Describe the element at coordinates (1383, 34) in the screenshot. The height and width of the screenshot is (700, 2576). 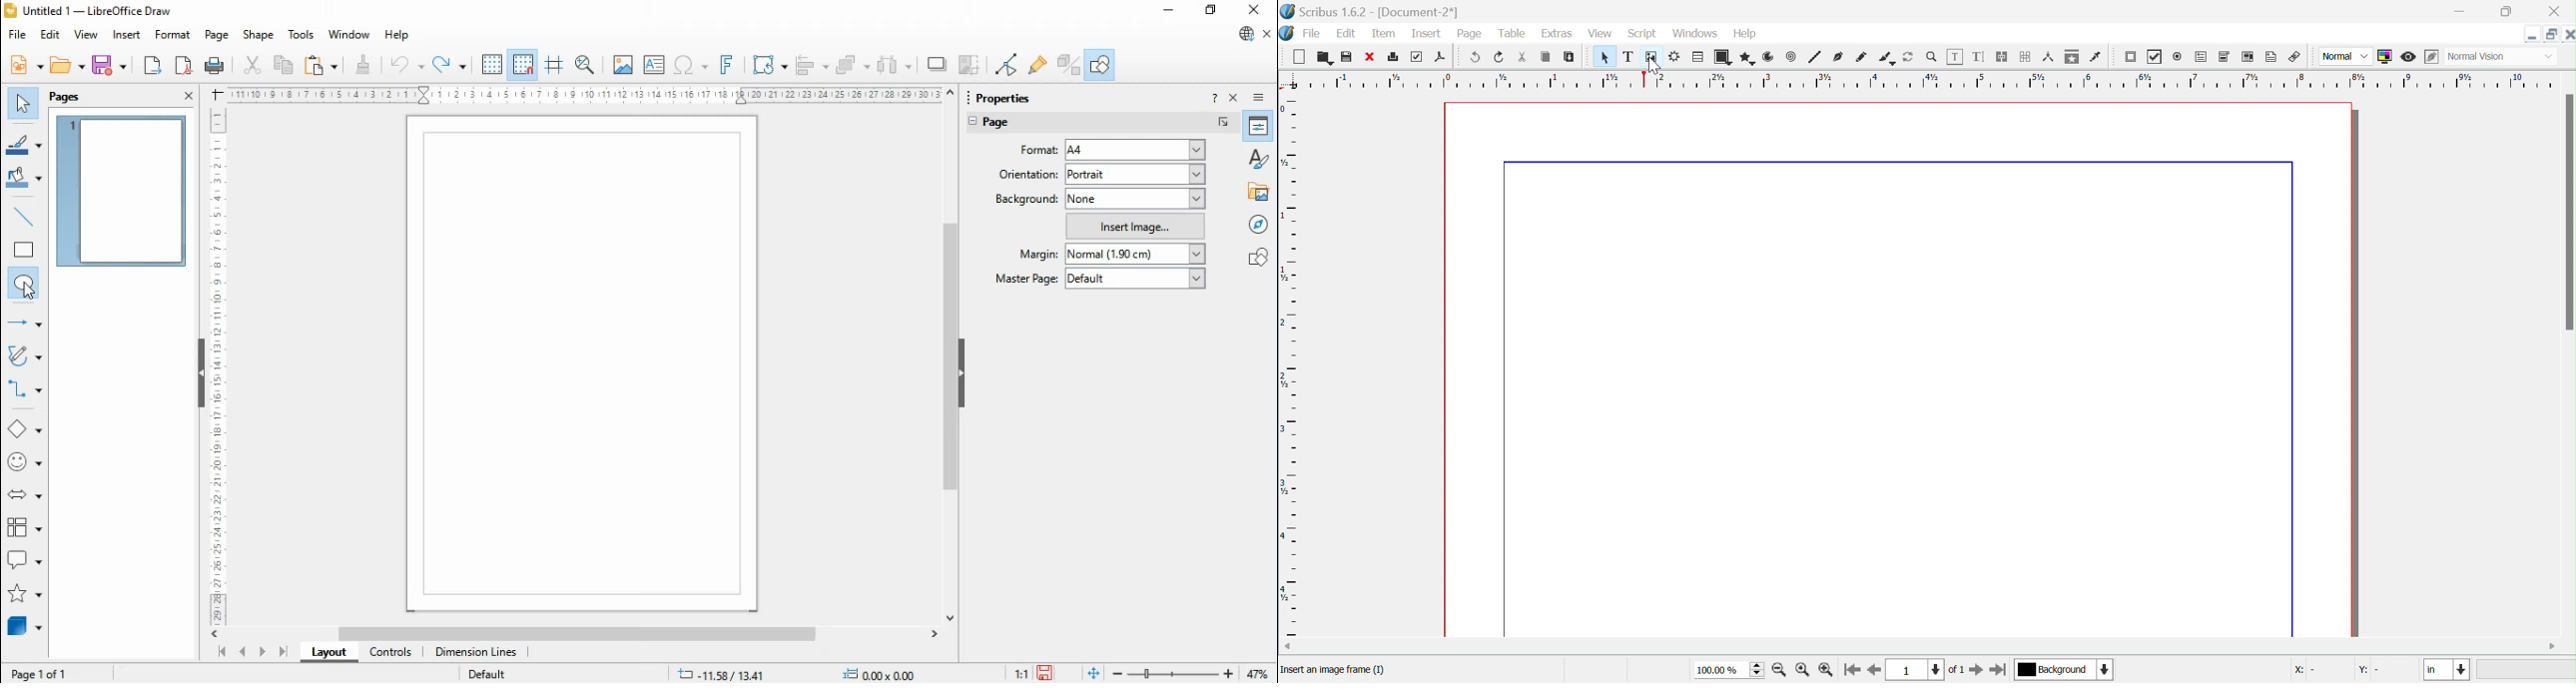
I see `item` at that location.